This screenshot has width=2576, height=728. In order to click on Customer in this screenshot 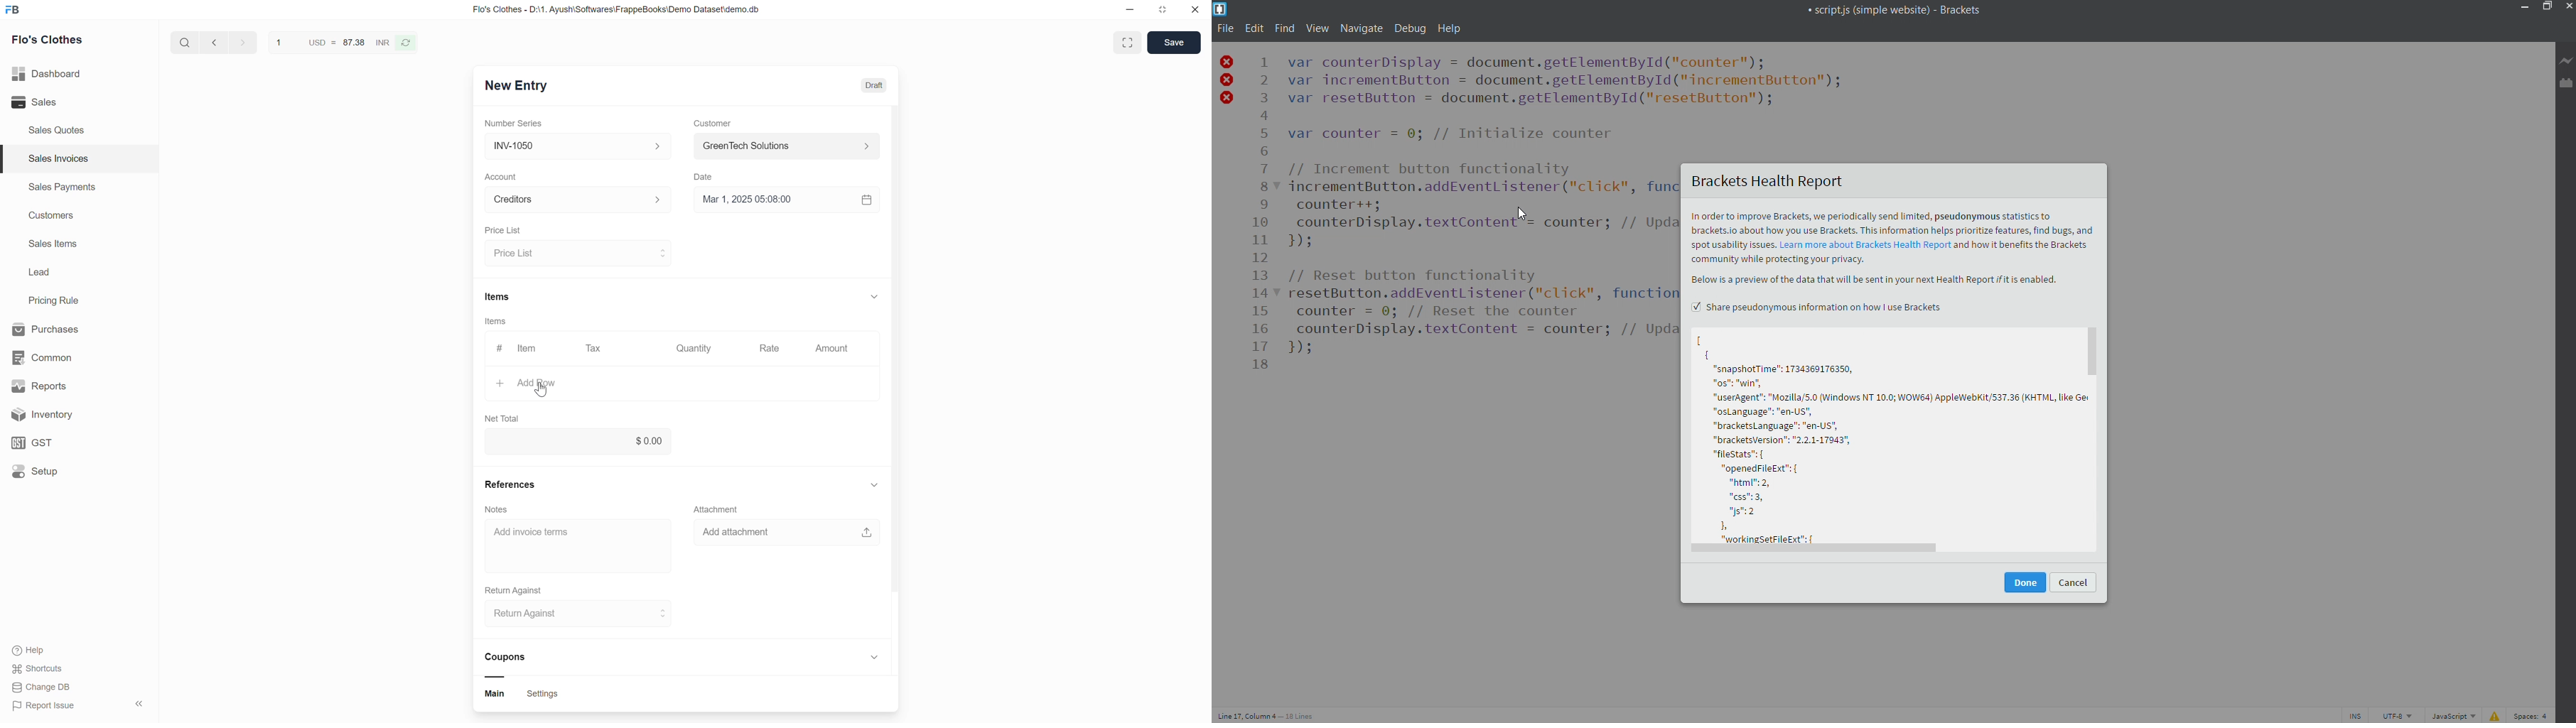, I will do `click(712, 124)`.